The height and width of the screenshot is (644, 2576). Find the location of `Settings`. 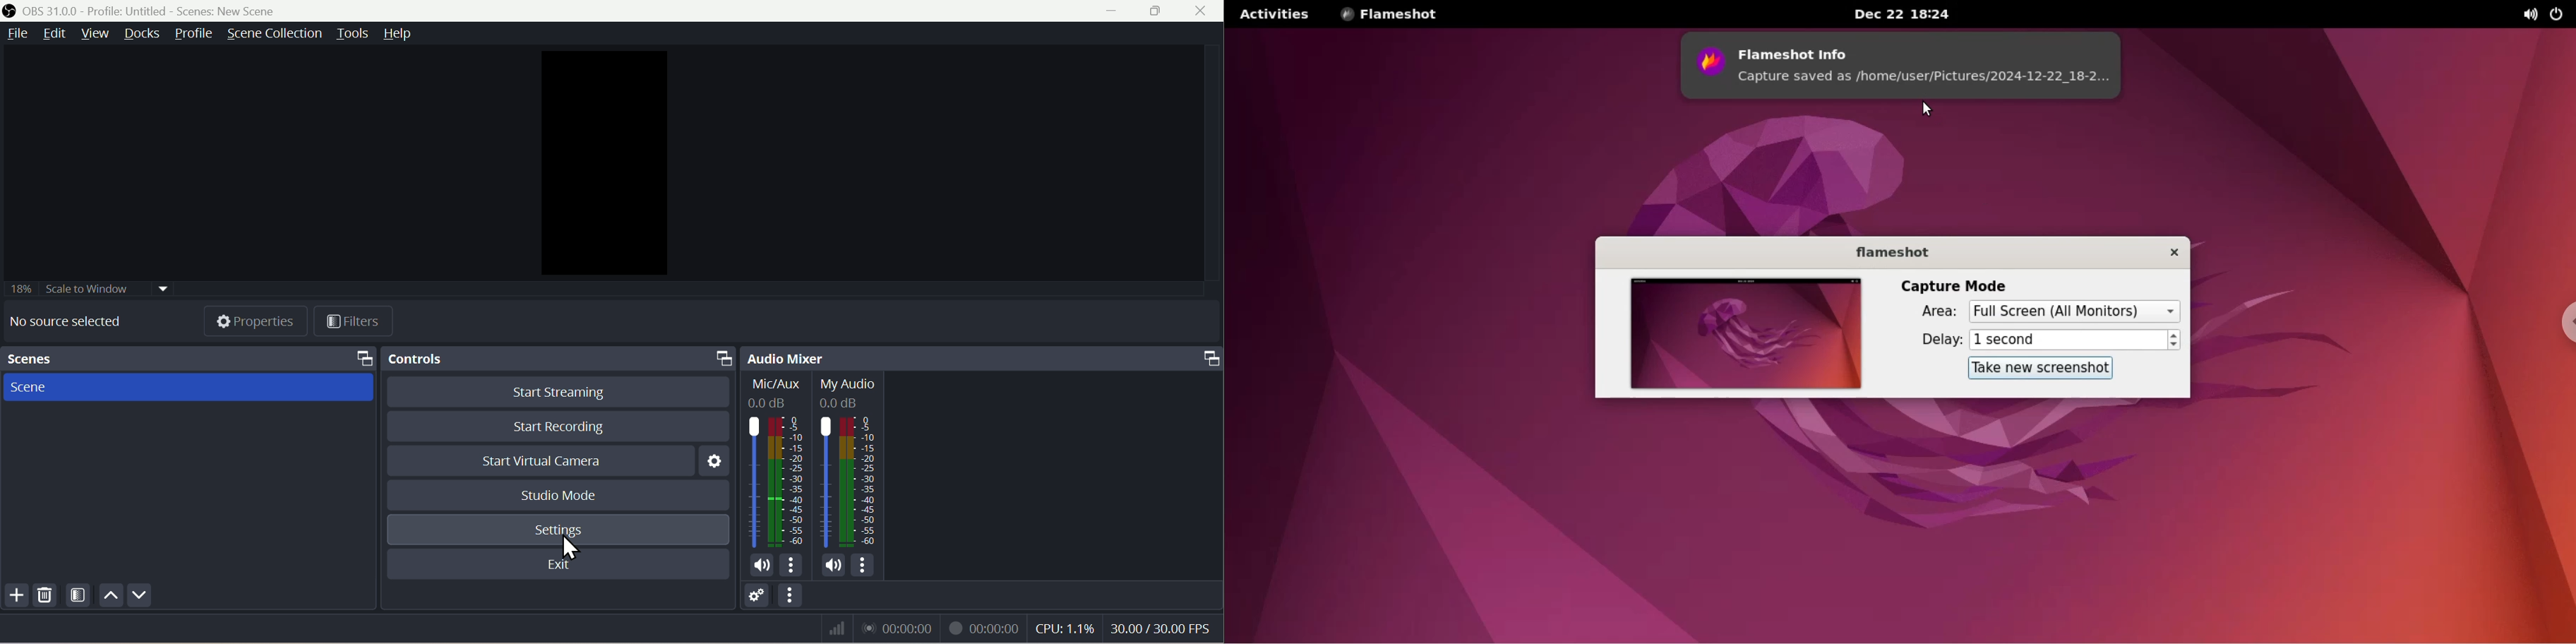

Settings is located at coordinates (757, 597).